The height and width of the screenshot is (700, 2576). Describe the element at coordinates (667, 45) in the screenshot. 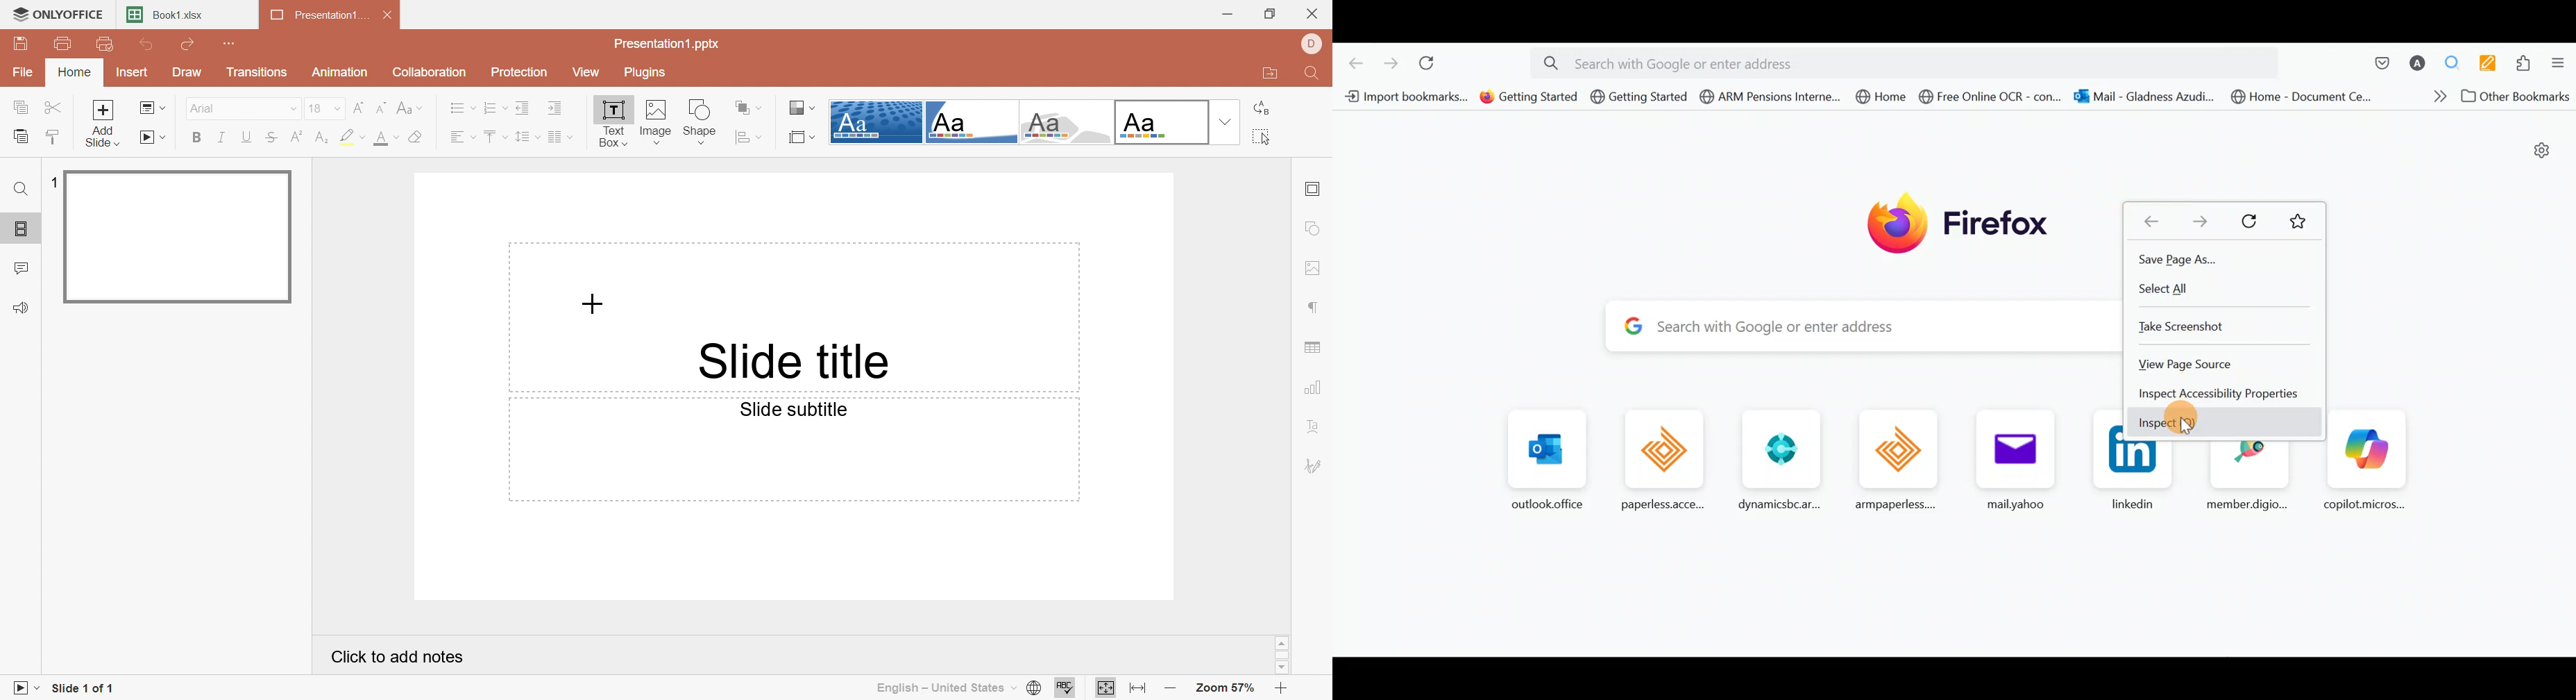

I see `Presentation1.pptx` at that location.